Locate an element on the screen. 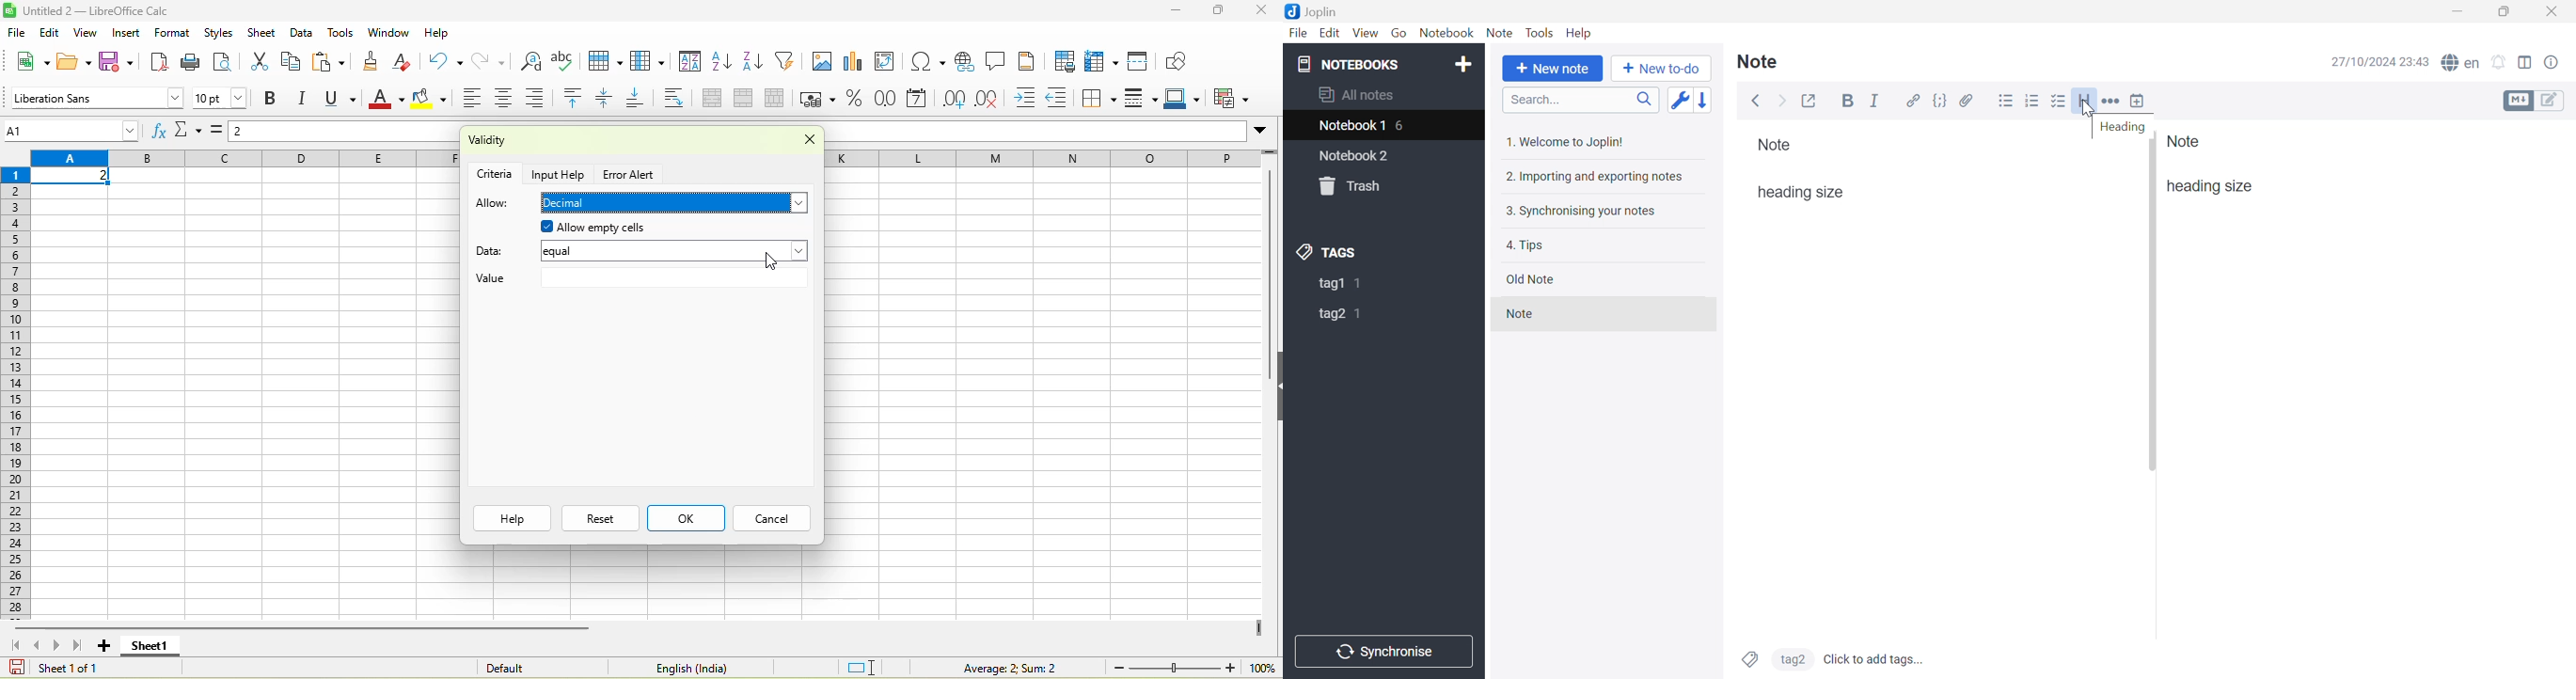  tag1 is located at coordinates (1331, 284).